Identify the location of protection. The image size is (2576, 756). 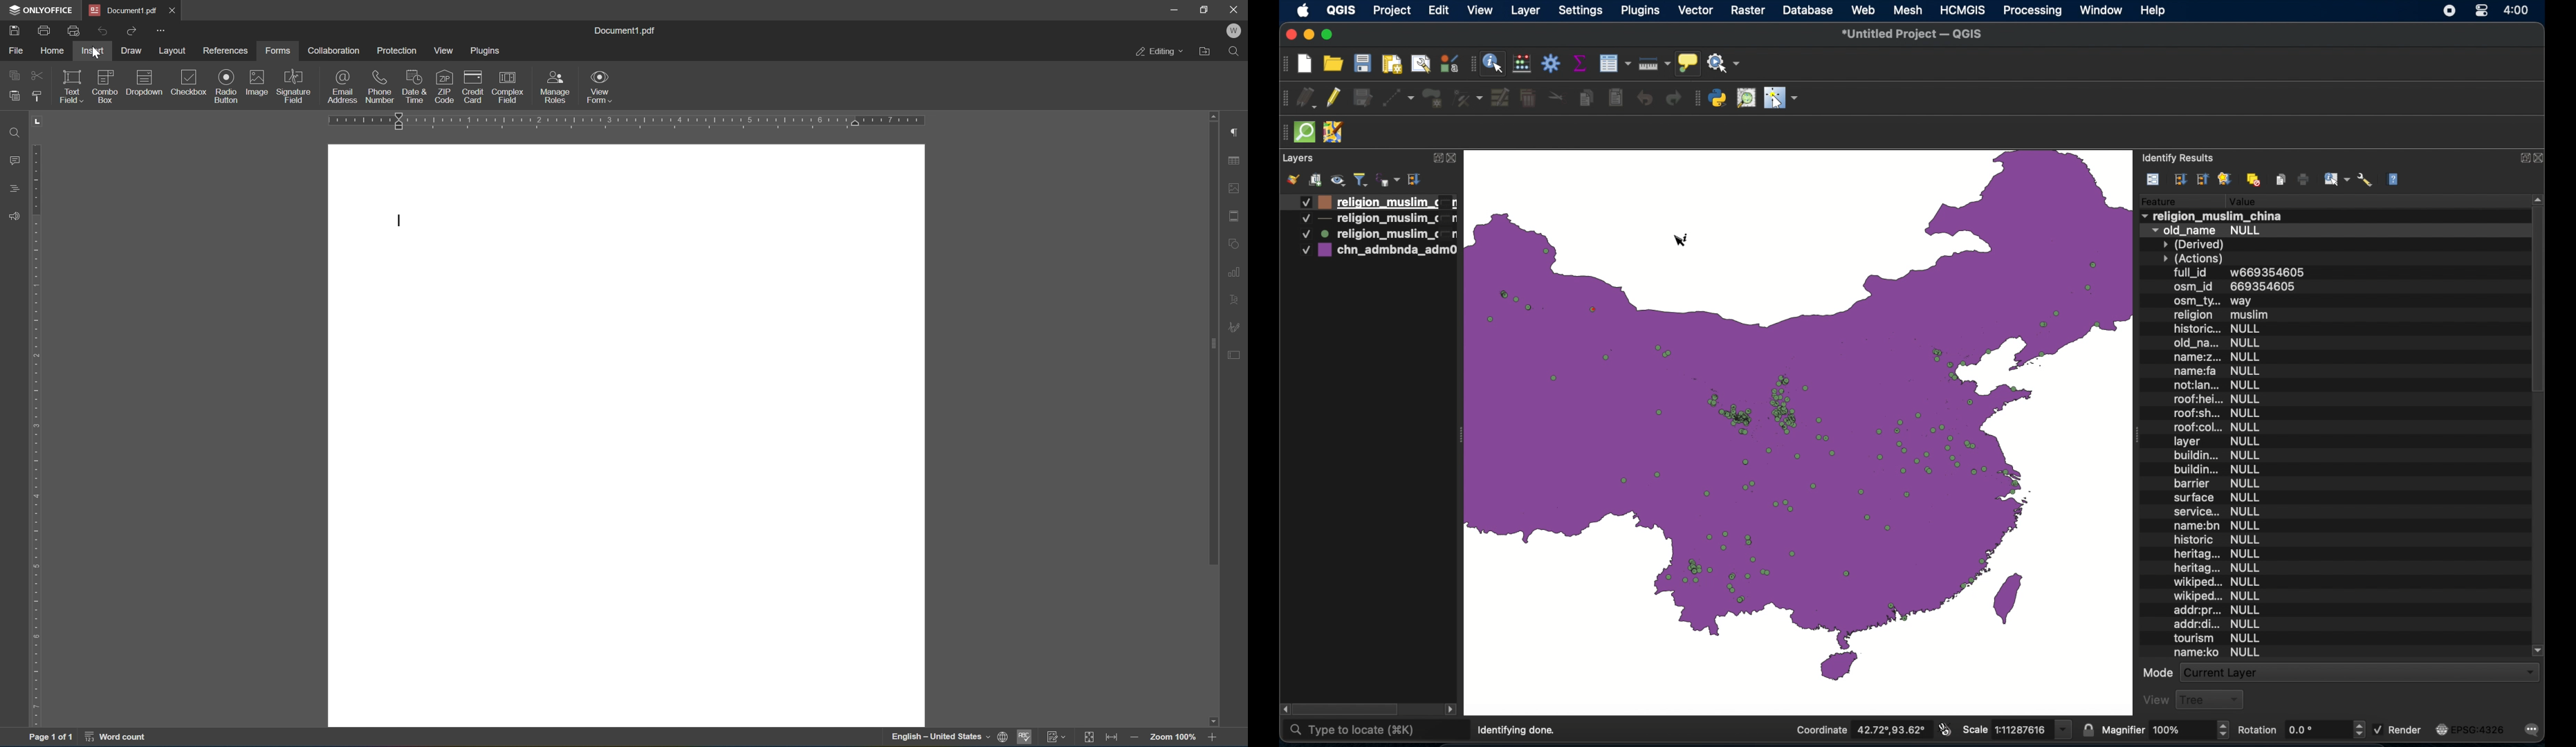
(396, 50).